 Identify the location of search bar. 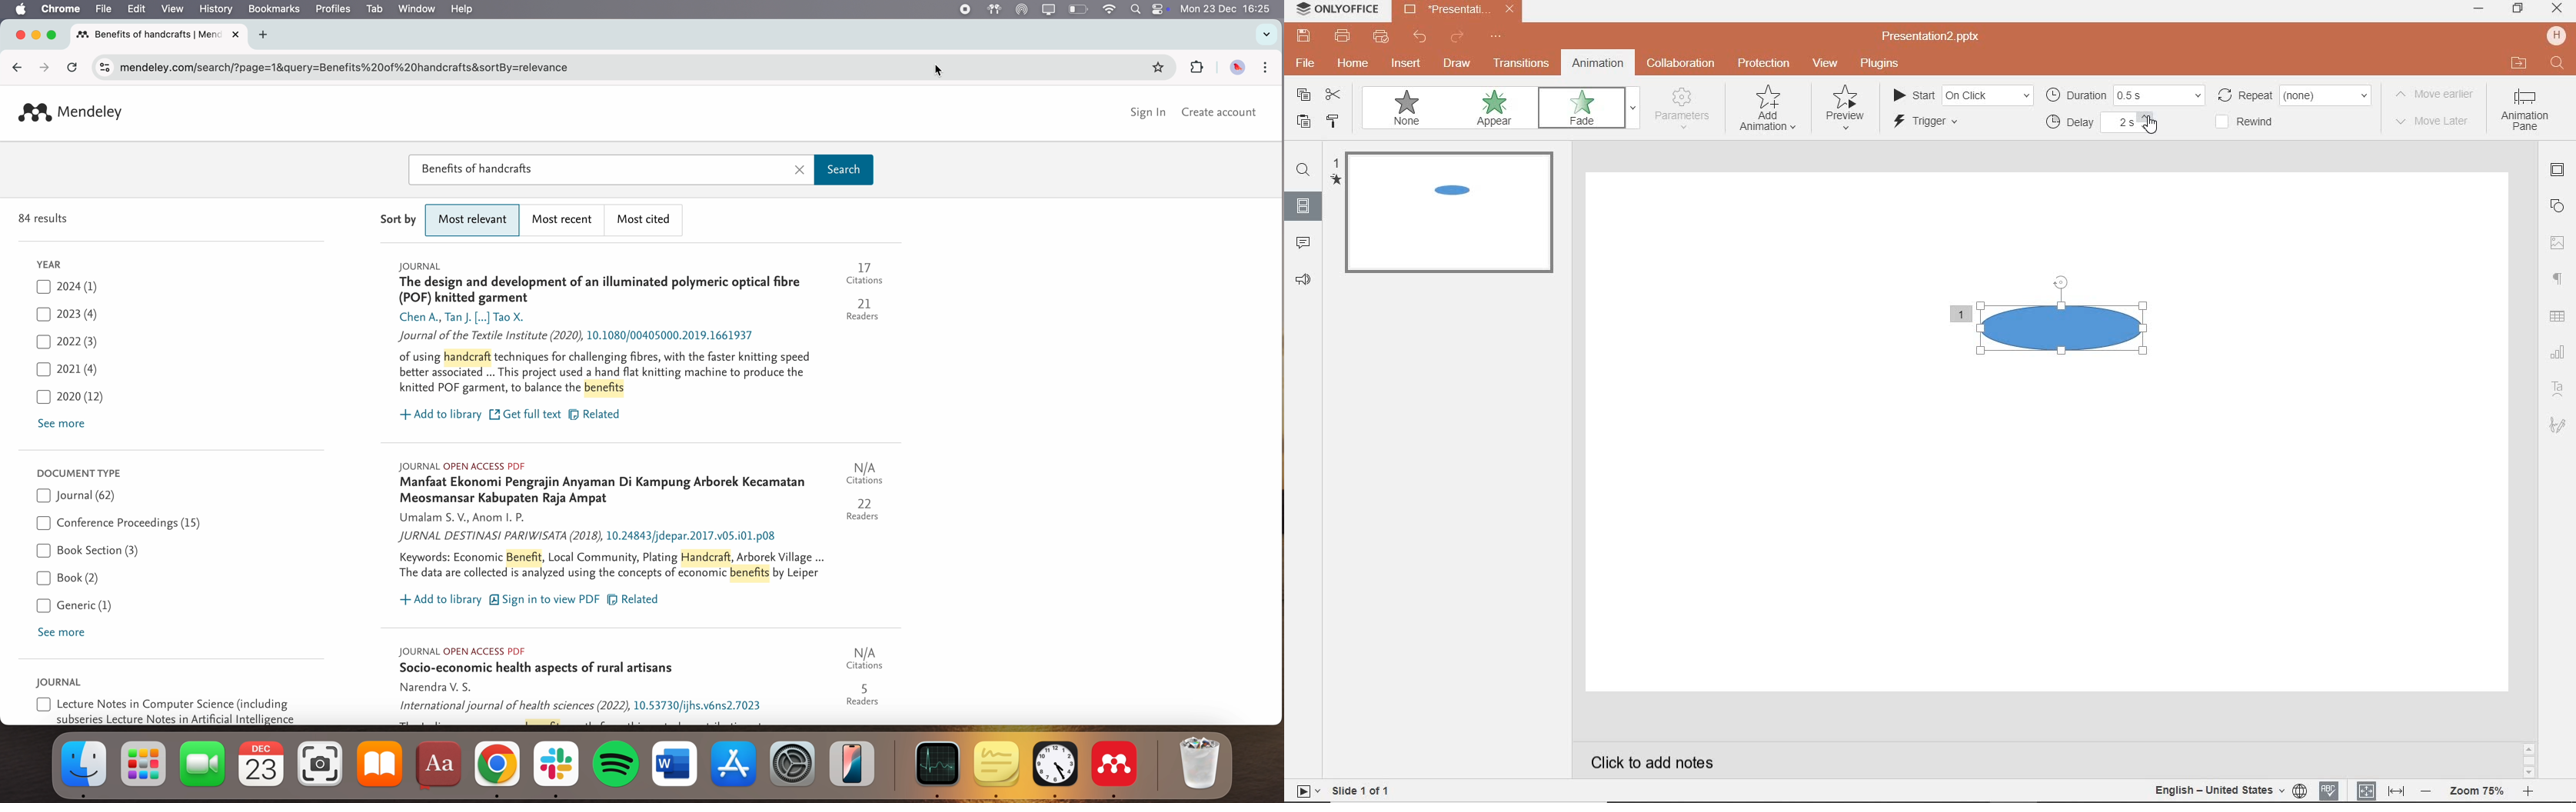
(642, 171).